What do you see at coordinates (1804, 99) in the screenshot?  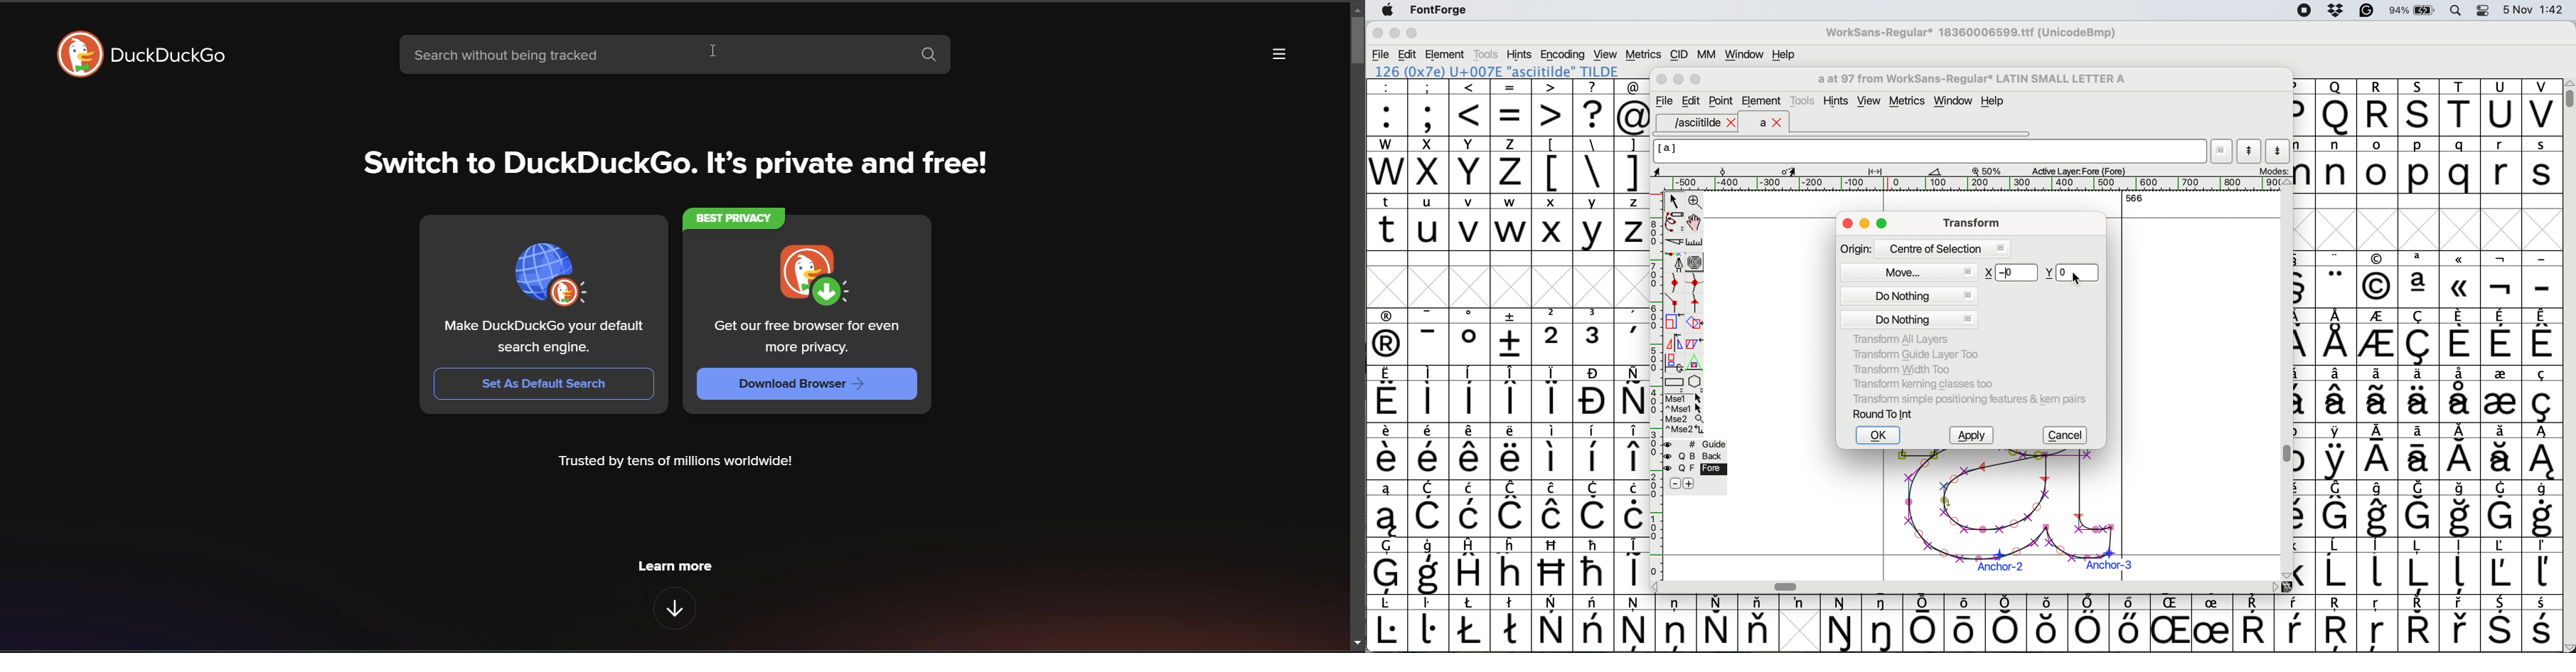 I see `tools` at bounding box center [1804, 99].